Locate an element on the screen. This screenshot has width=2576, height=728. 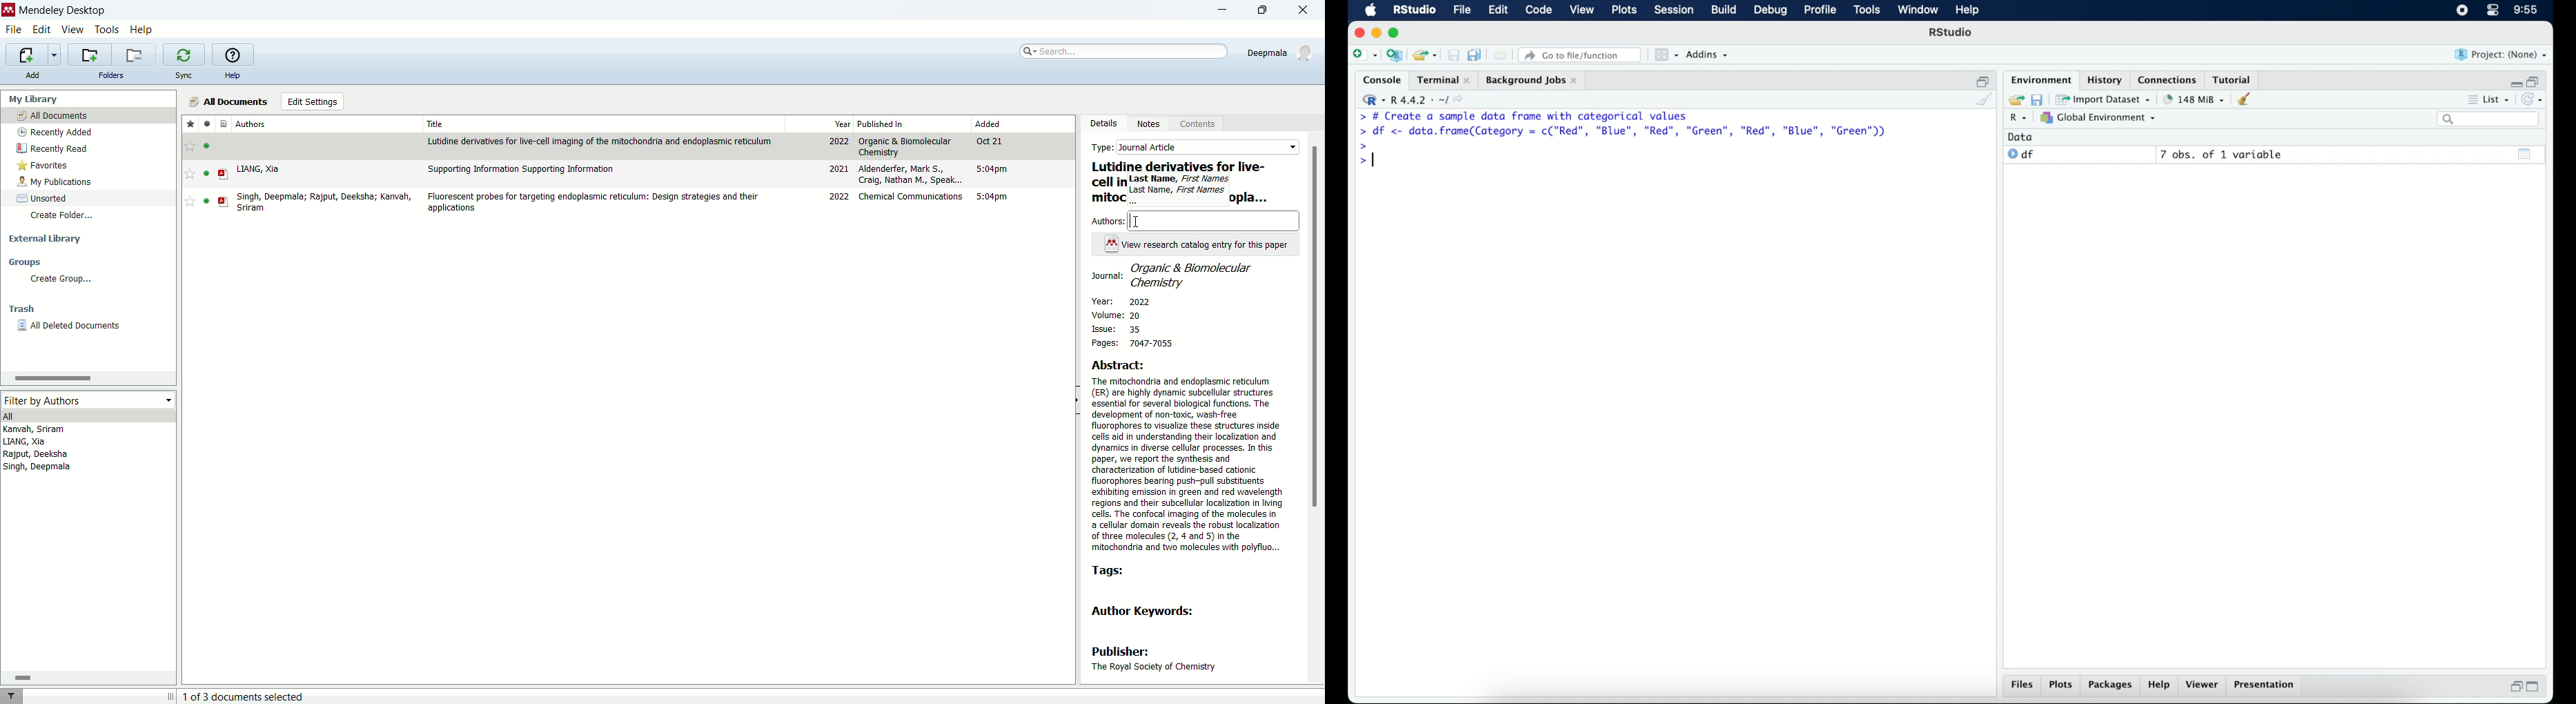
external library is located at coordinates (46, 237).